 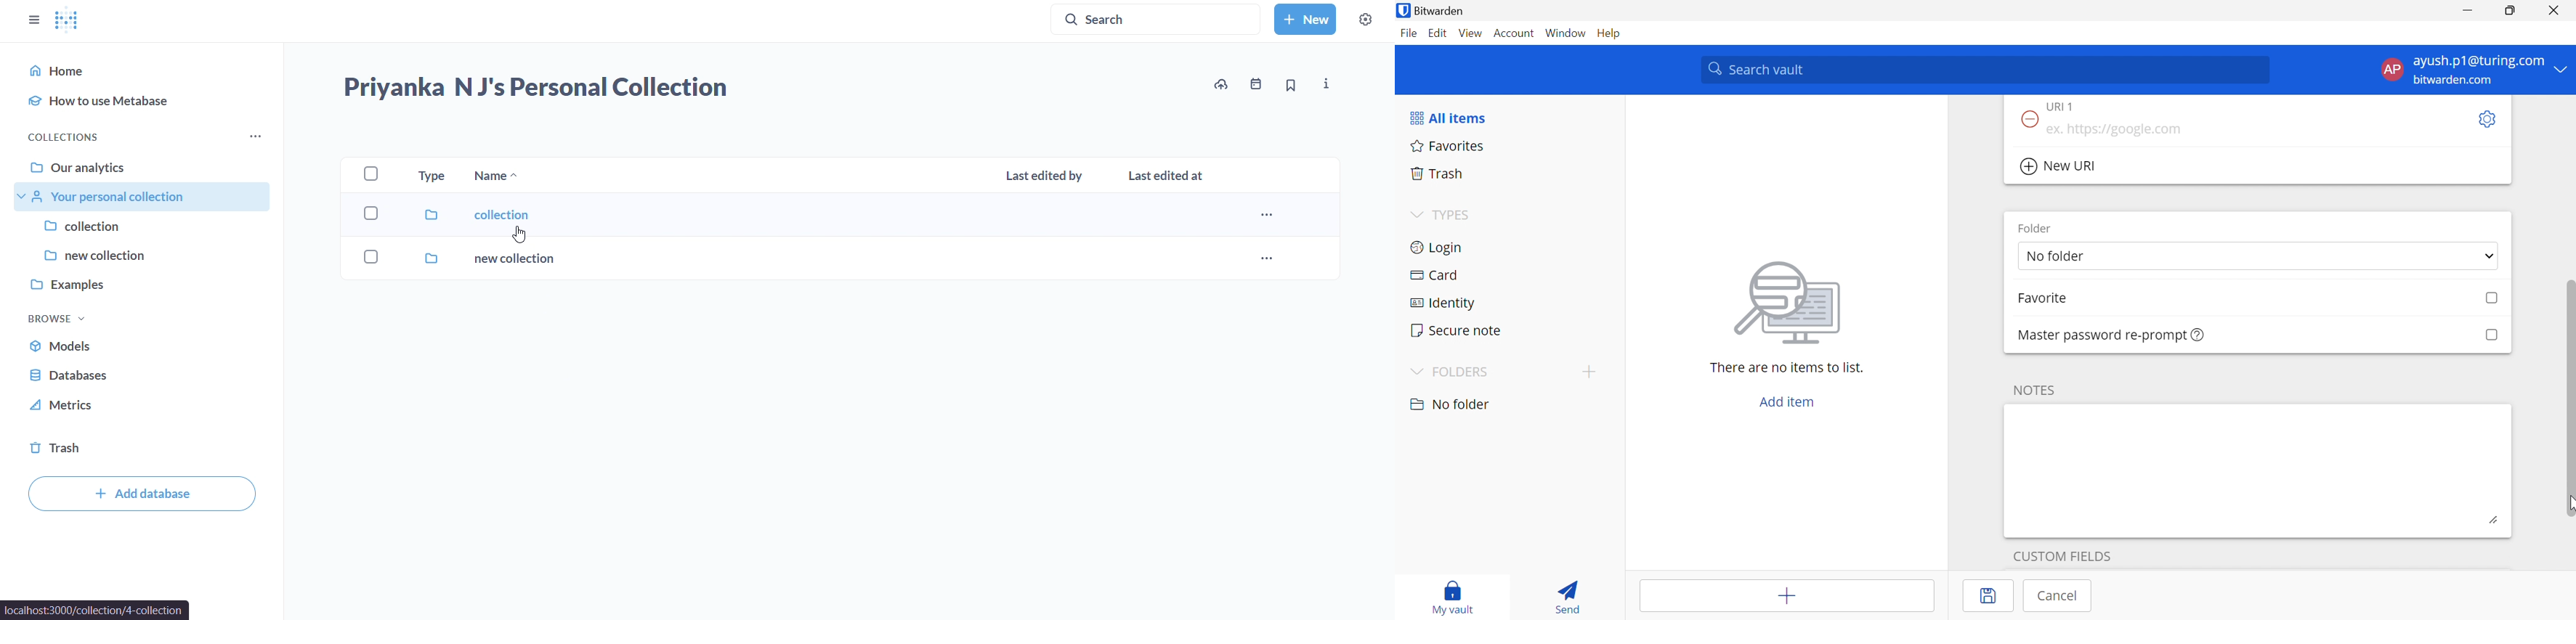 What do you see at coordinates (2060, 167) in the screenshot?
I see `New URI` at bounding box center [2060, 167].